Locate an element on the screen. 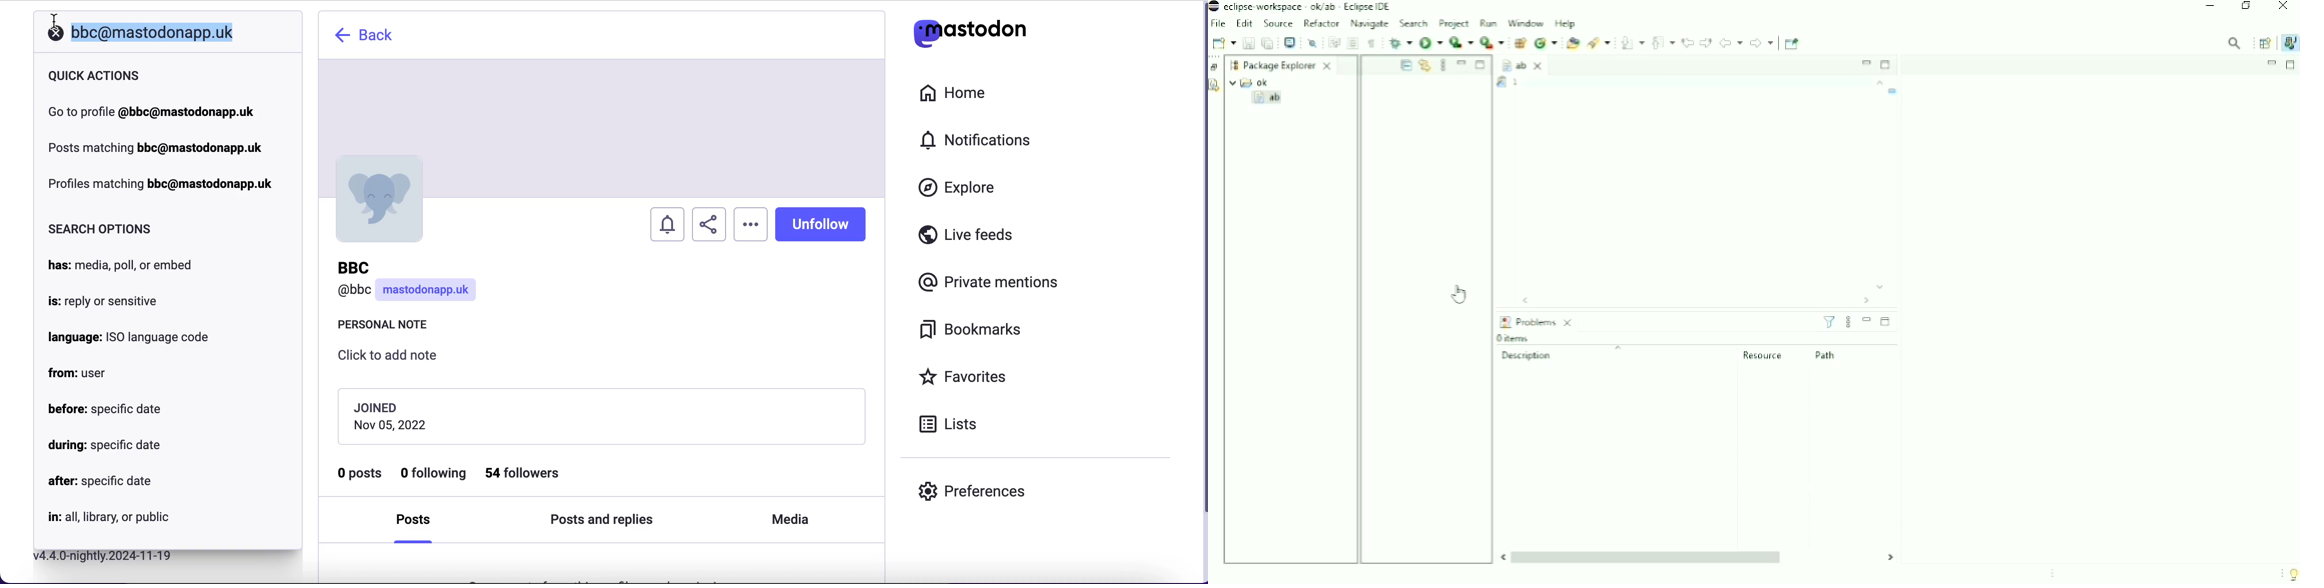  preferences is located at coordinates (973, 491).